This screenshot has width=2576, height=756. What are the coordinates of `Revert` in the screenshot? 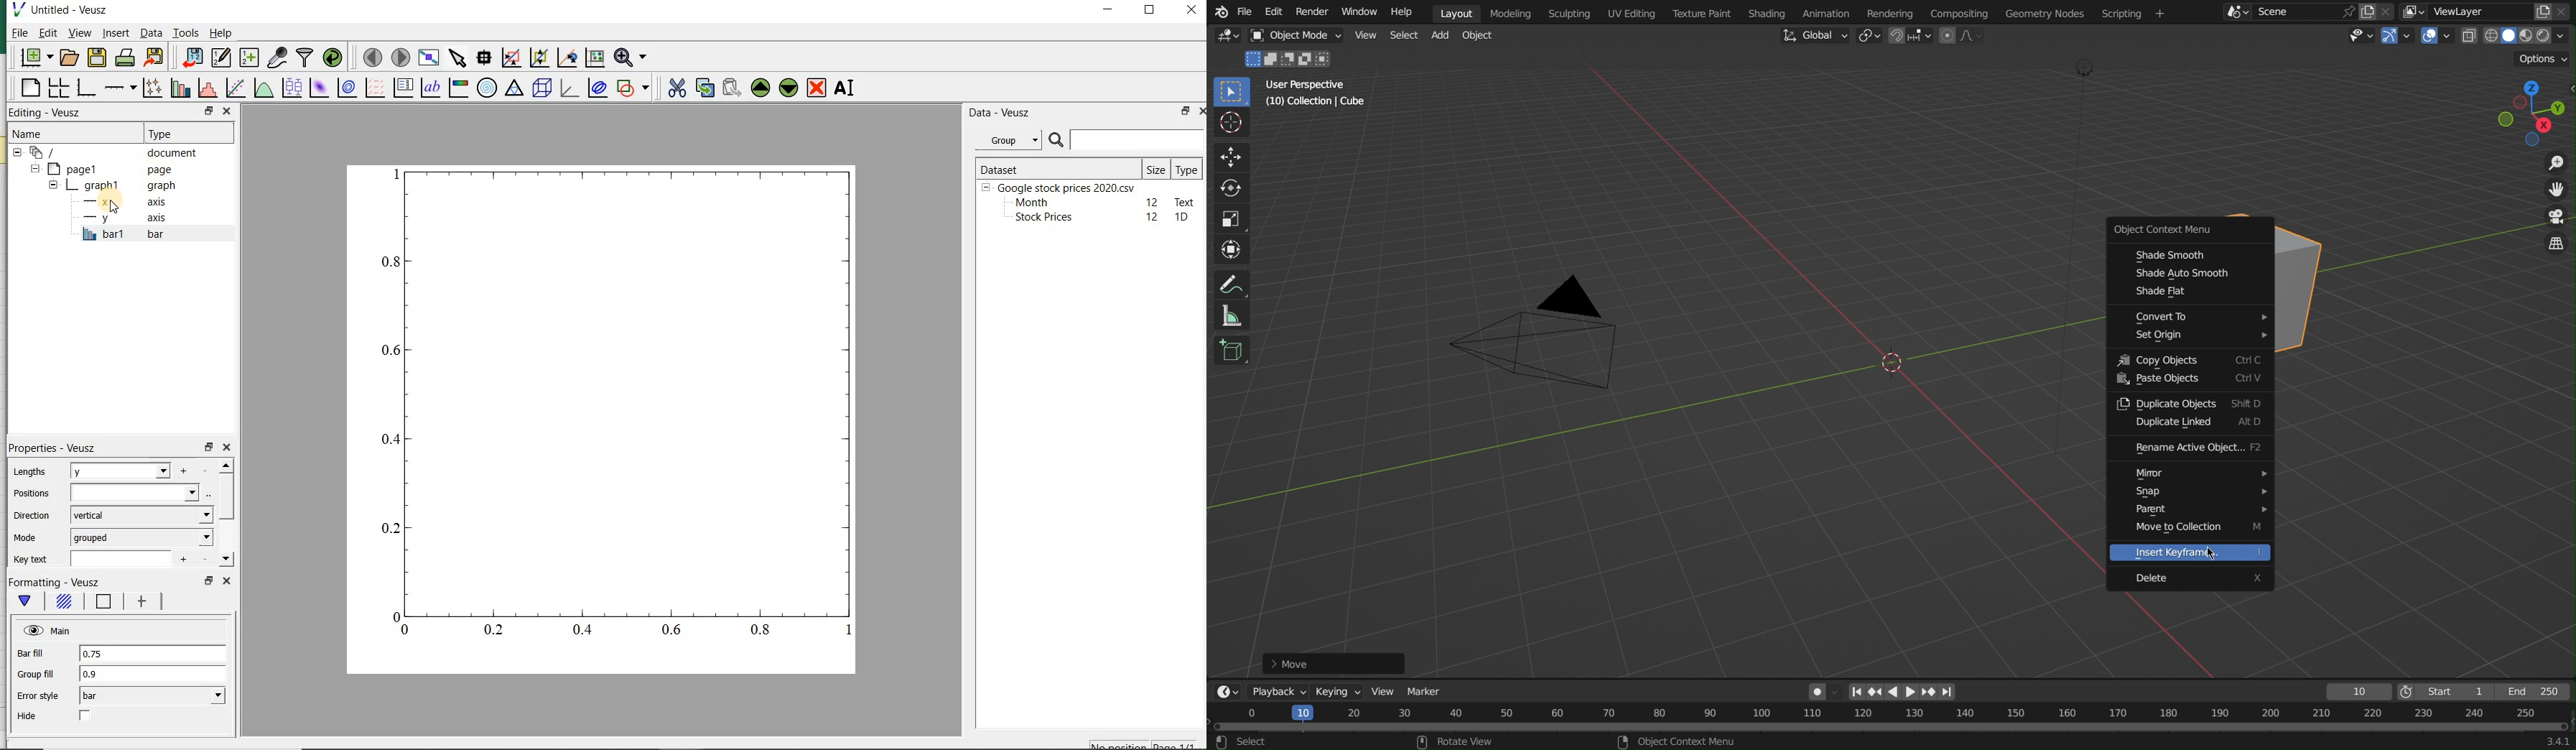 It's located at (2188, 510).